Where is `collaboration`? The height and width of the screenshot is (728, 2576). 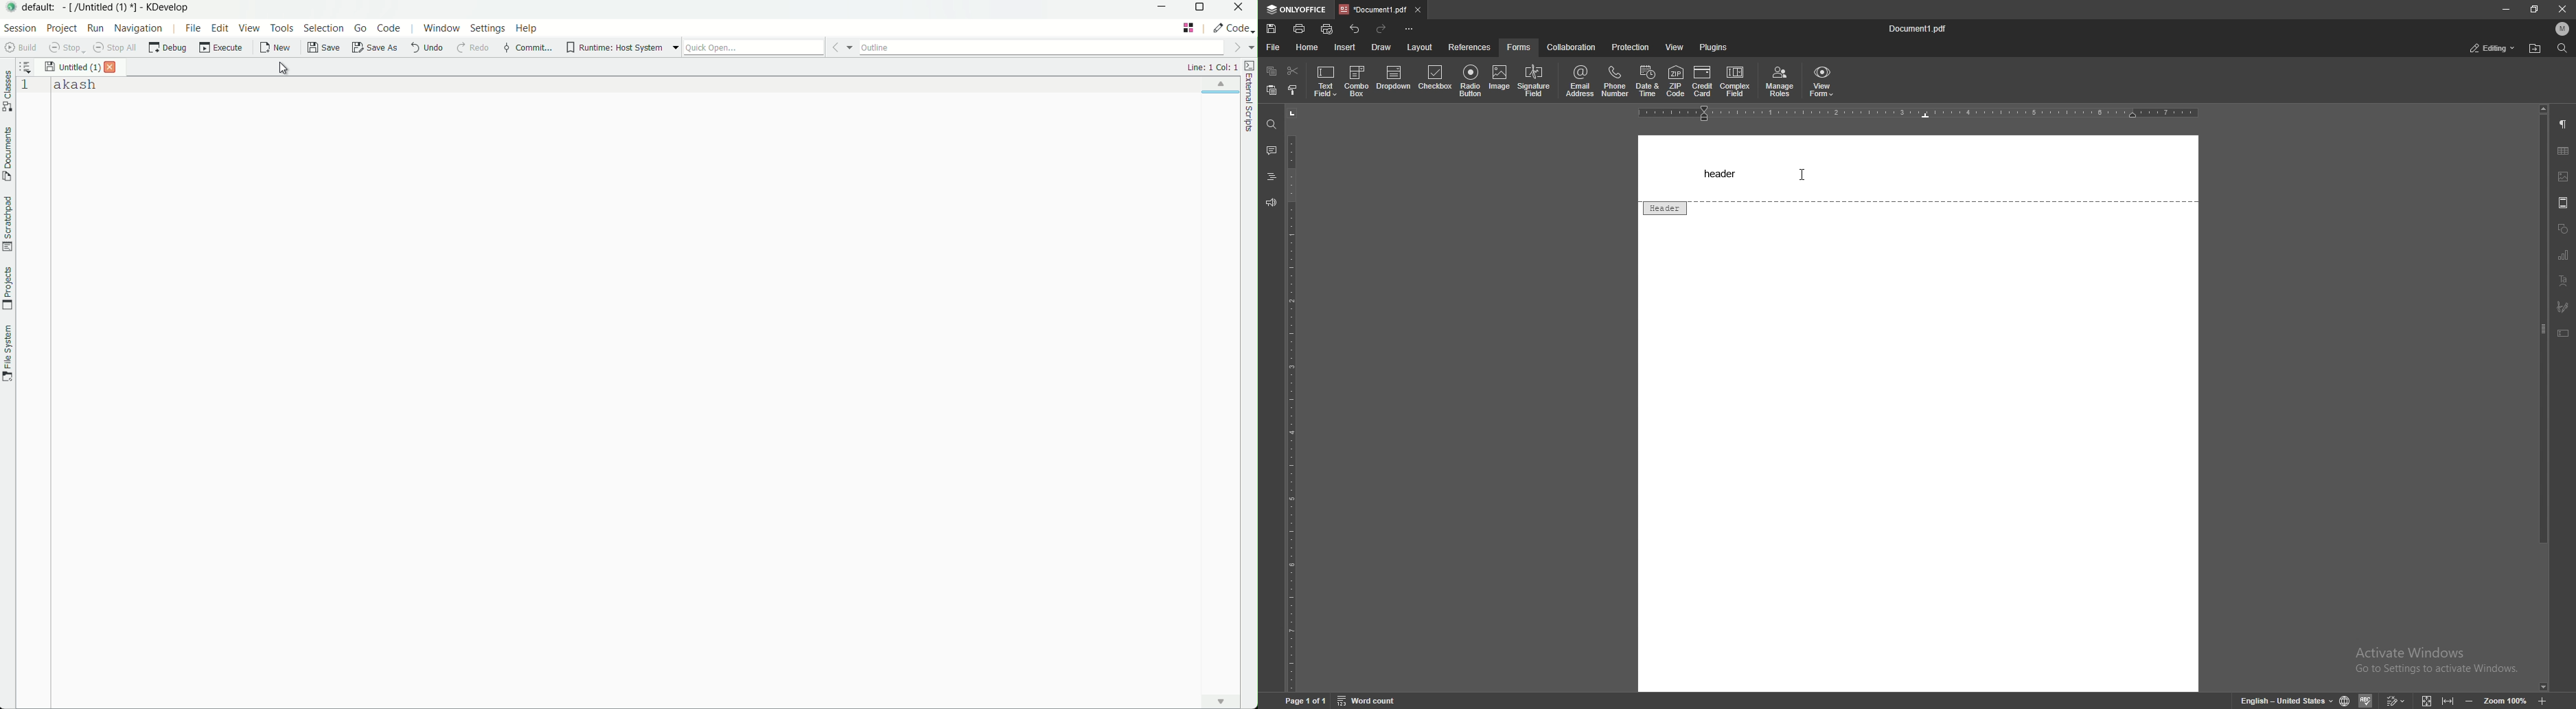 collaboration is located at coordinates (1572, 47).